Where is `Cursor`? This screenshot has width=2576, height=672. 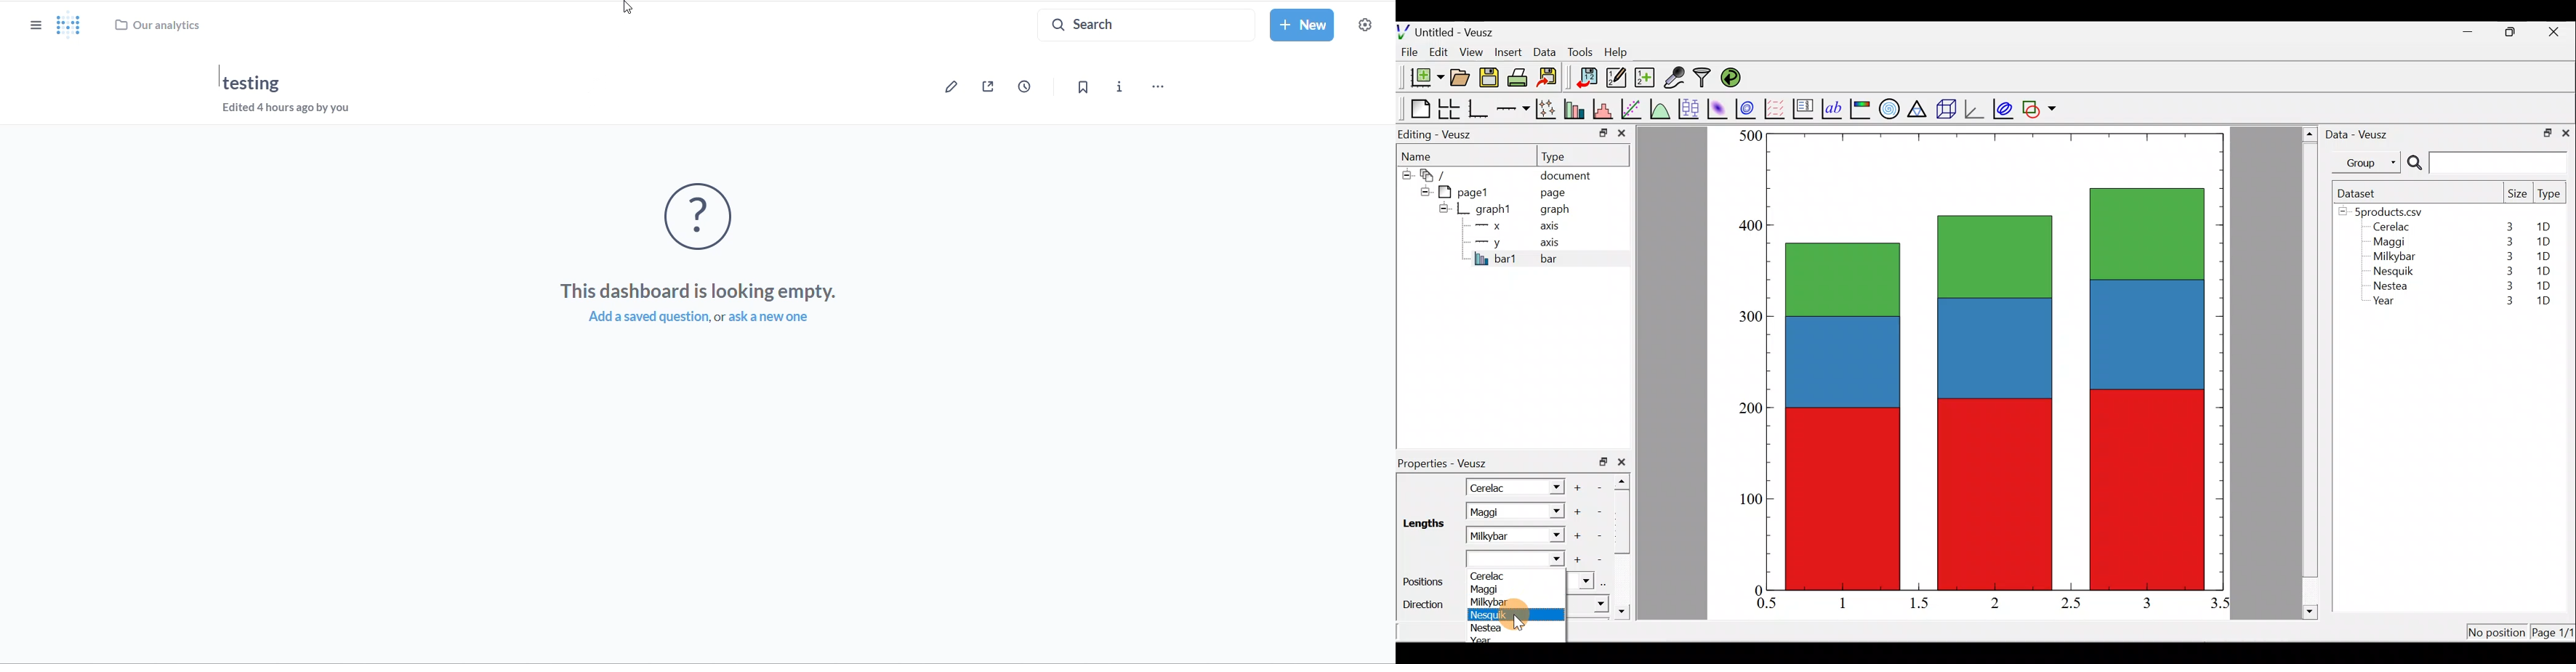 Cursor is located at coordinates (1522, 615).